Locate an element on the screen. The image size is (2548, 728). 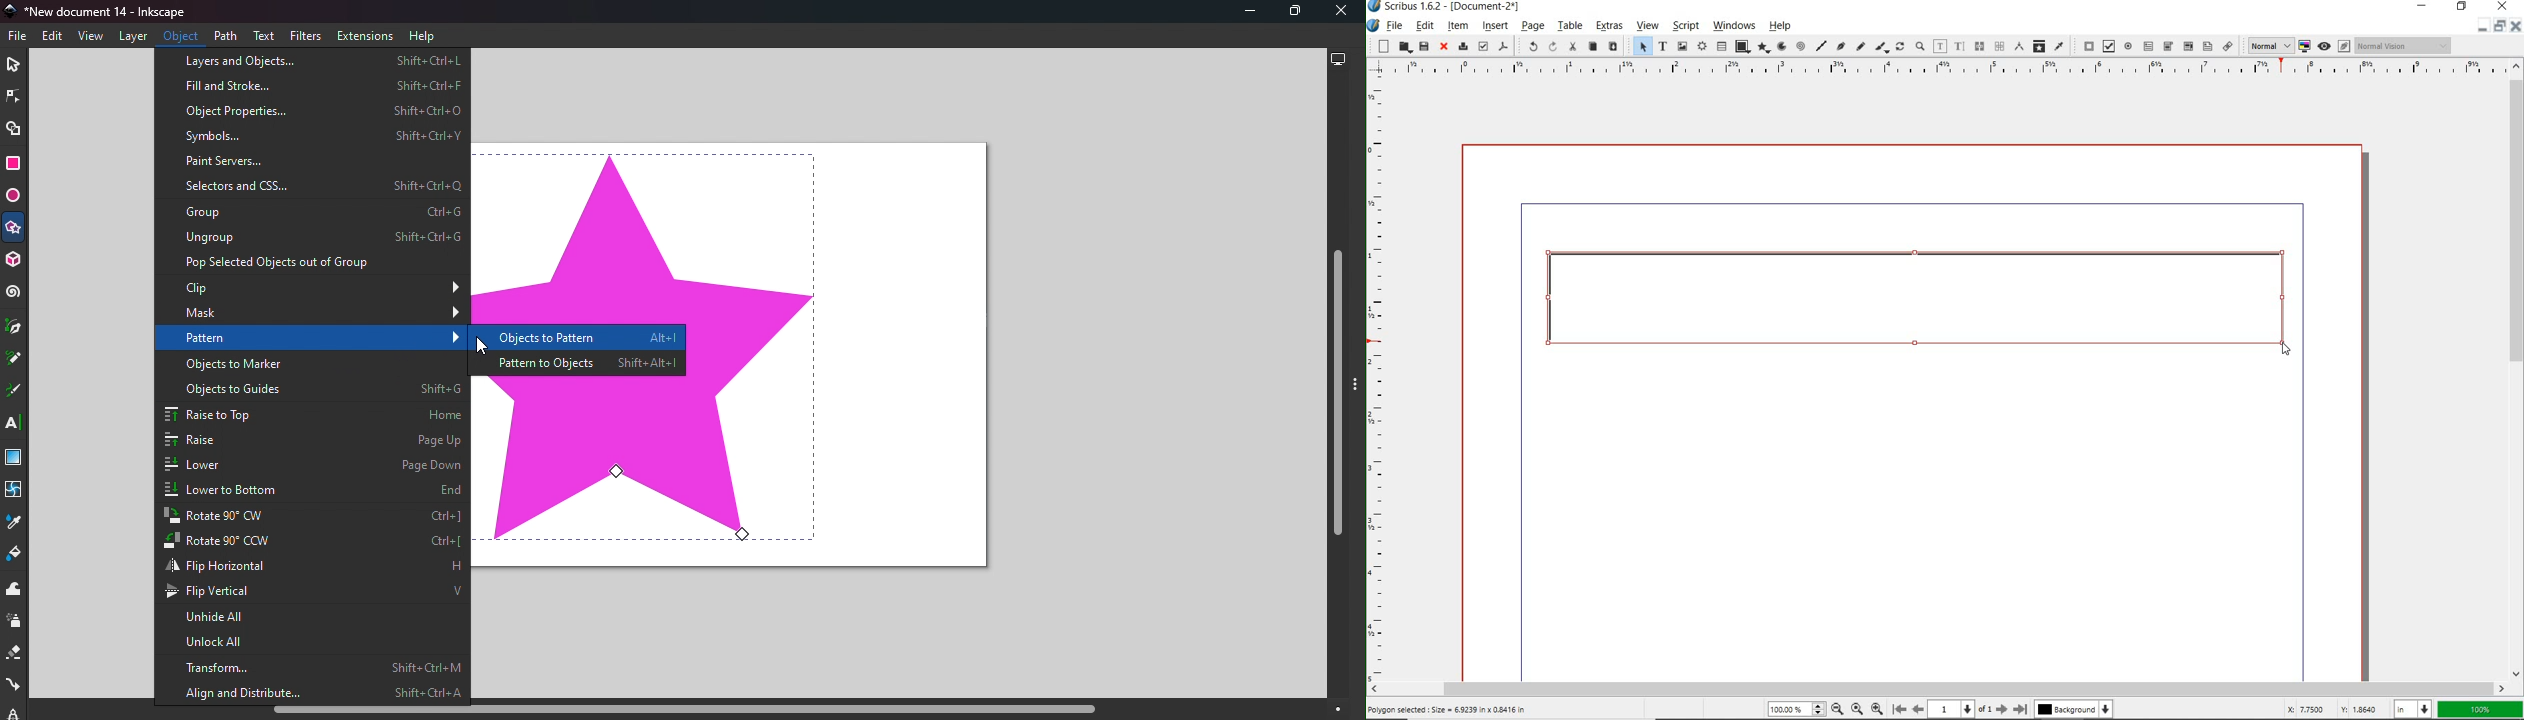
Pattern is located at coordinates (318, 337).